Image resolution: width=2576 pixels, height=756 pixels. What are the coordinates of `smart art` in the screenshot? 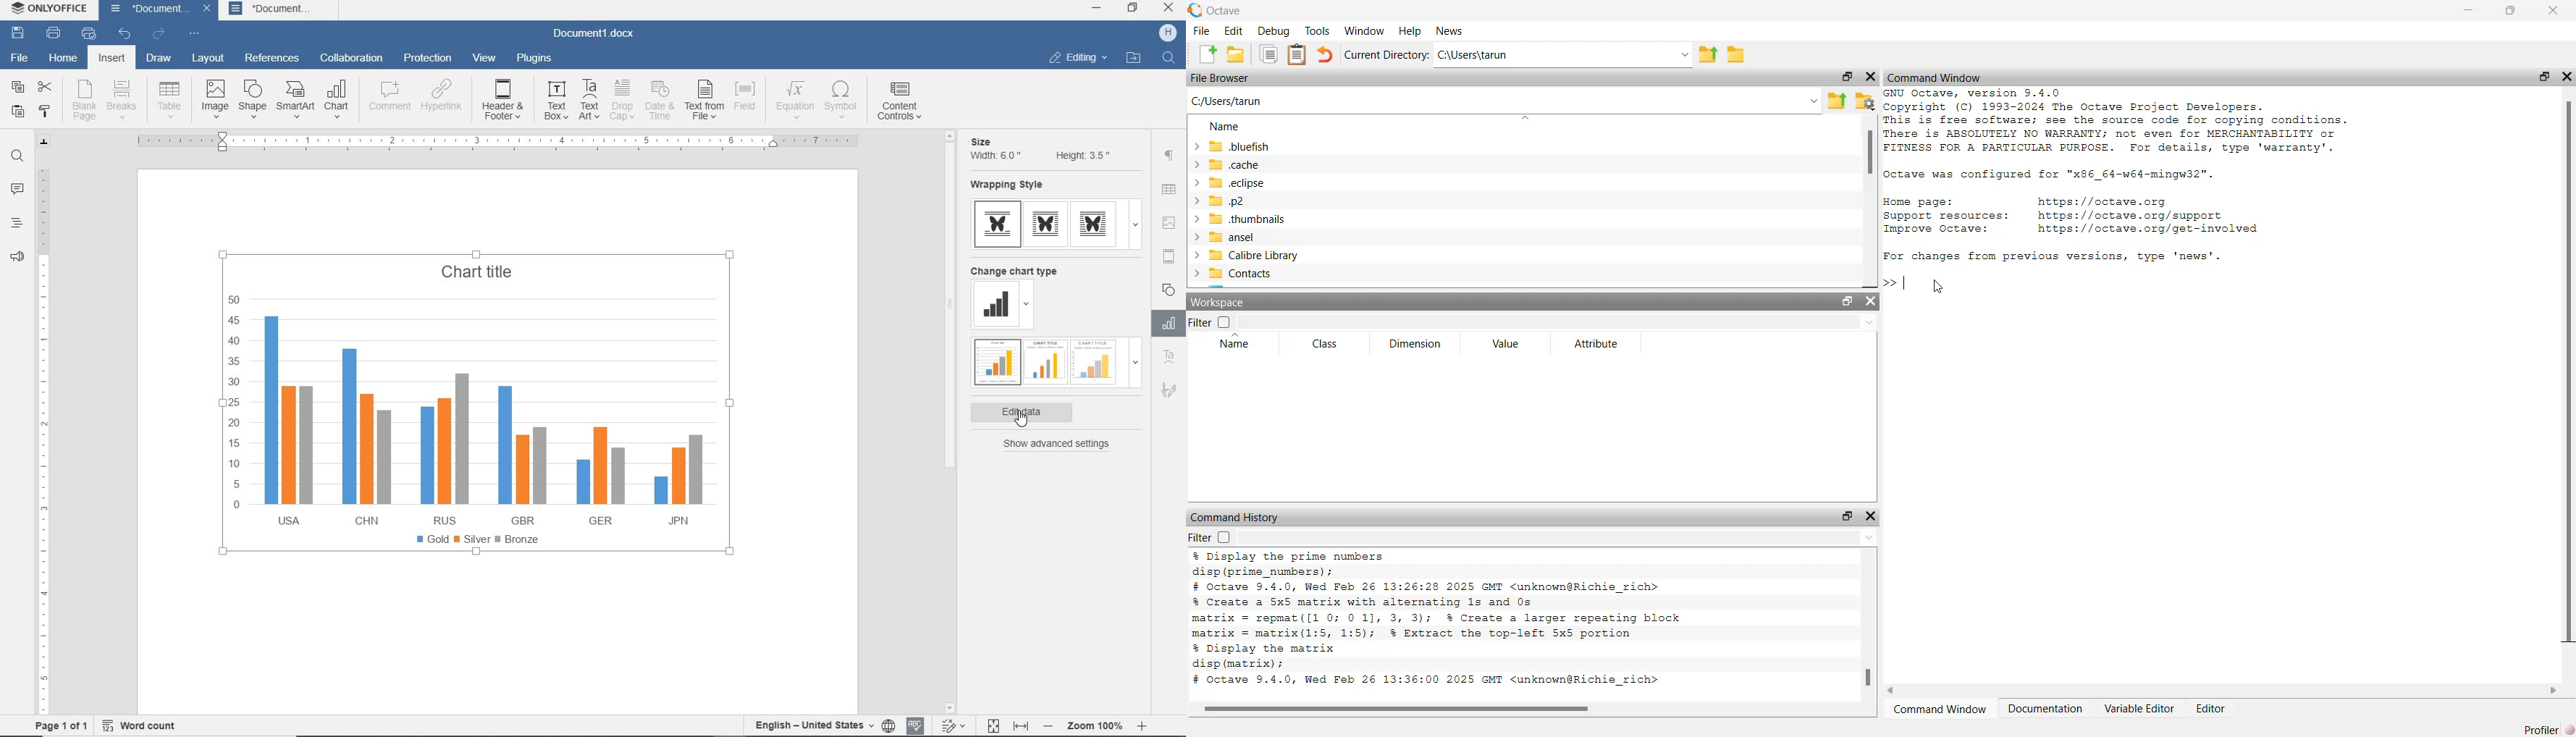 It's located at (296, 101).